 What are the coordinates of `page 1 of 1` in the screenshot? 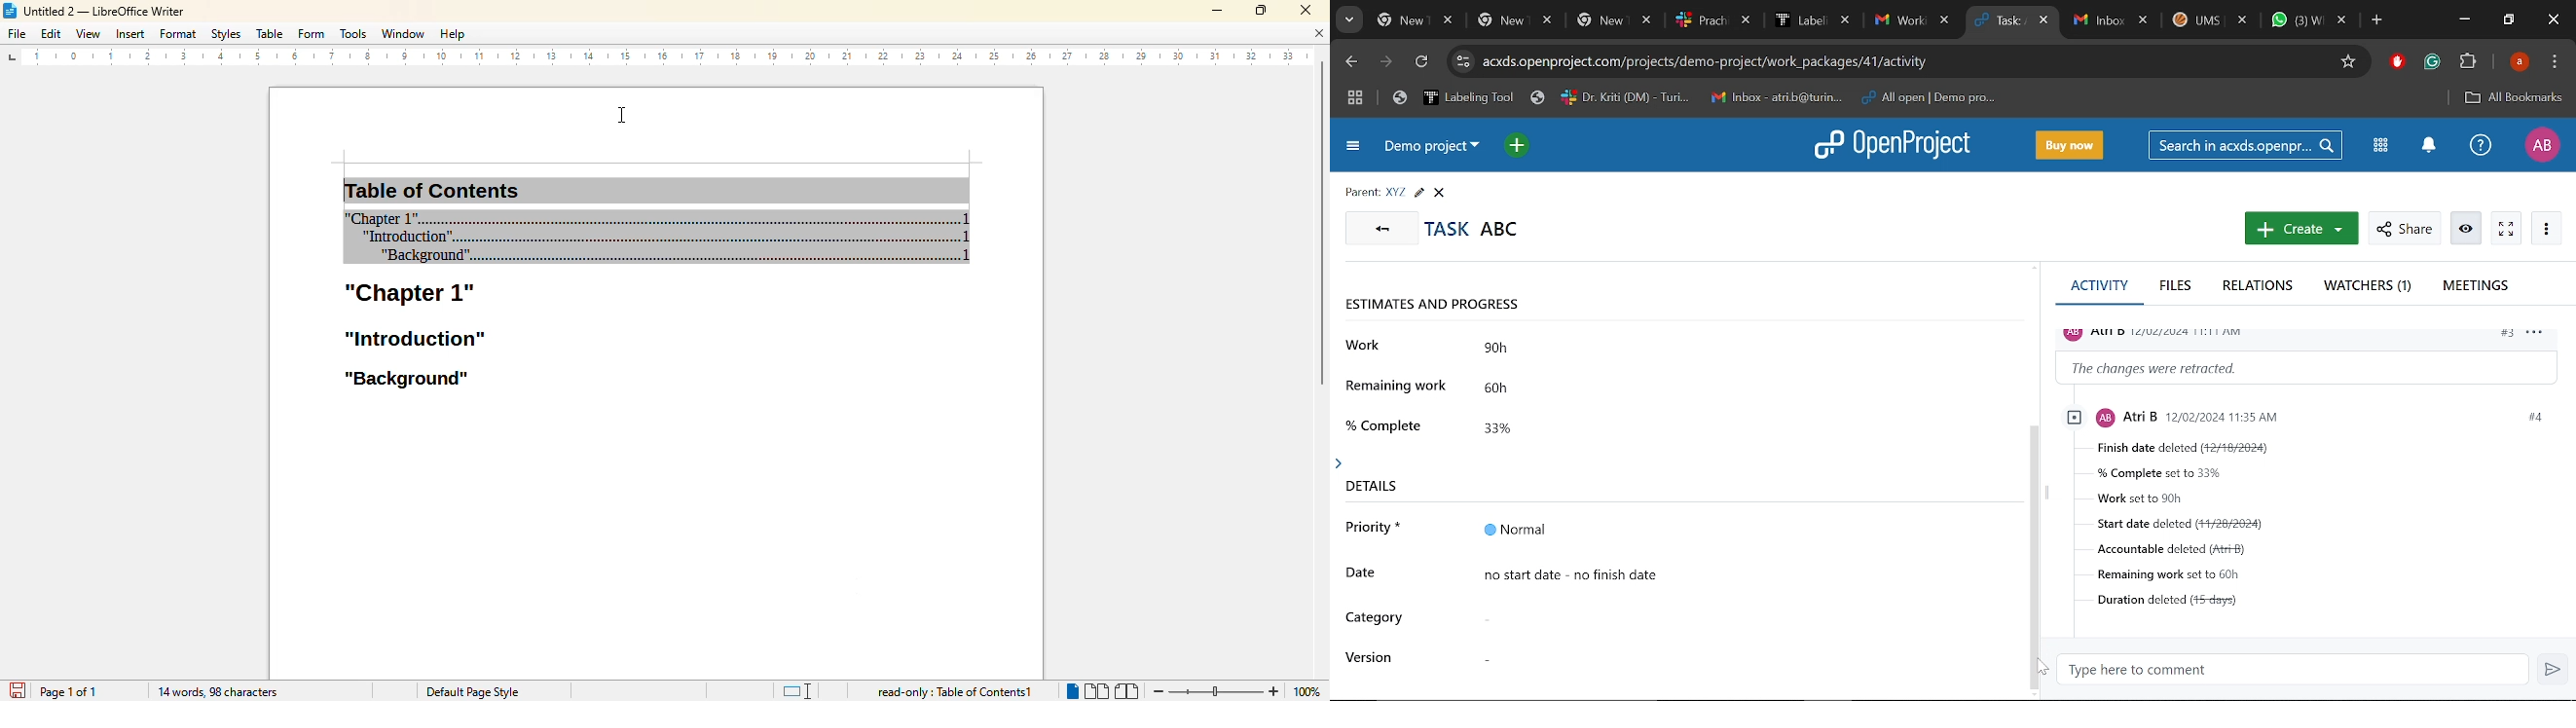 It's located at (69, 691).